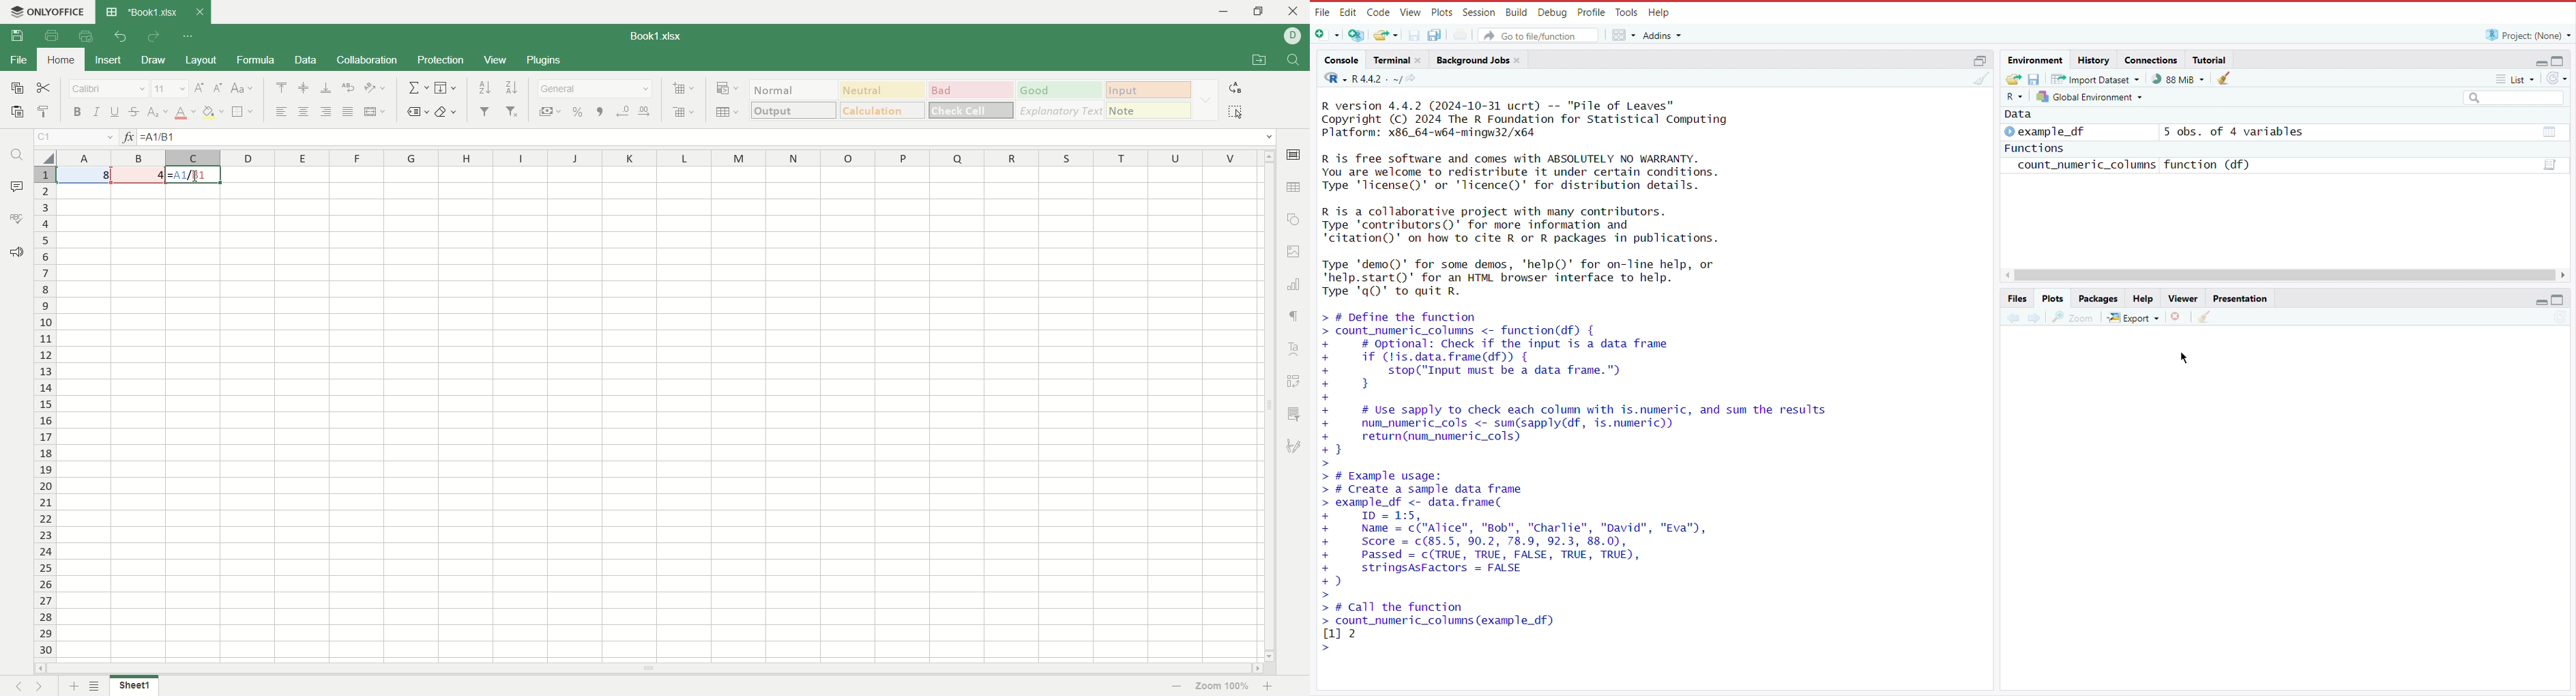  I want to click on Cursor, so click(2189, 356).